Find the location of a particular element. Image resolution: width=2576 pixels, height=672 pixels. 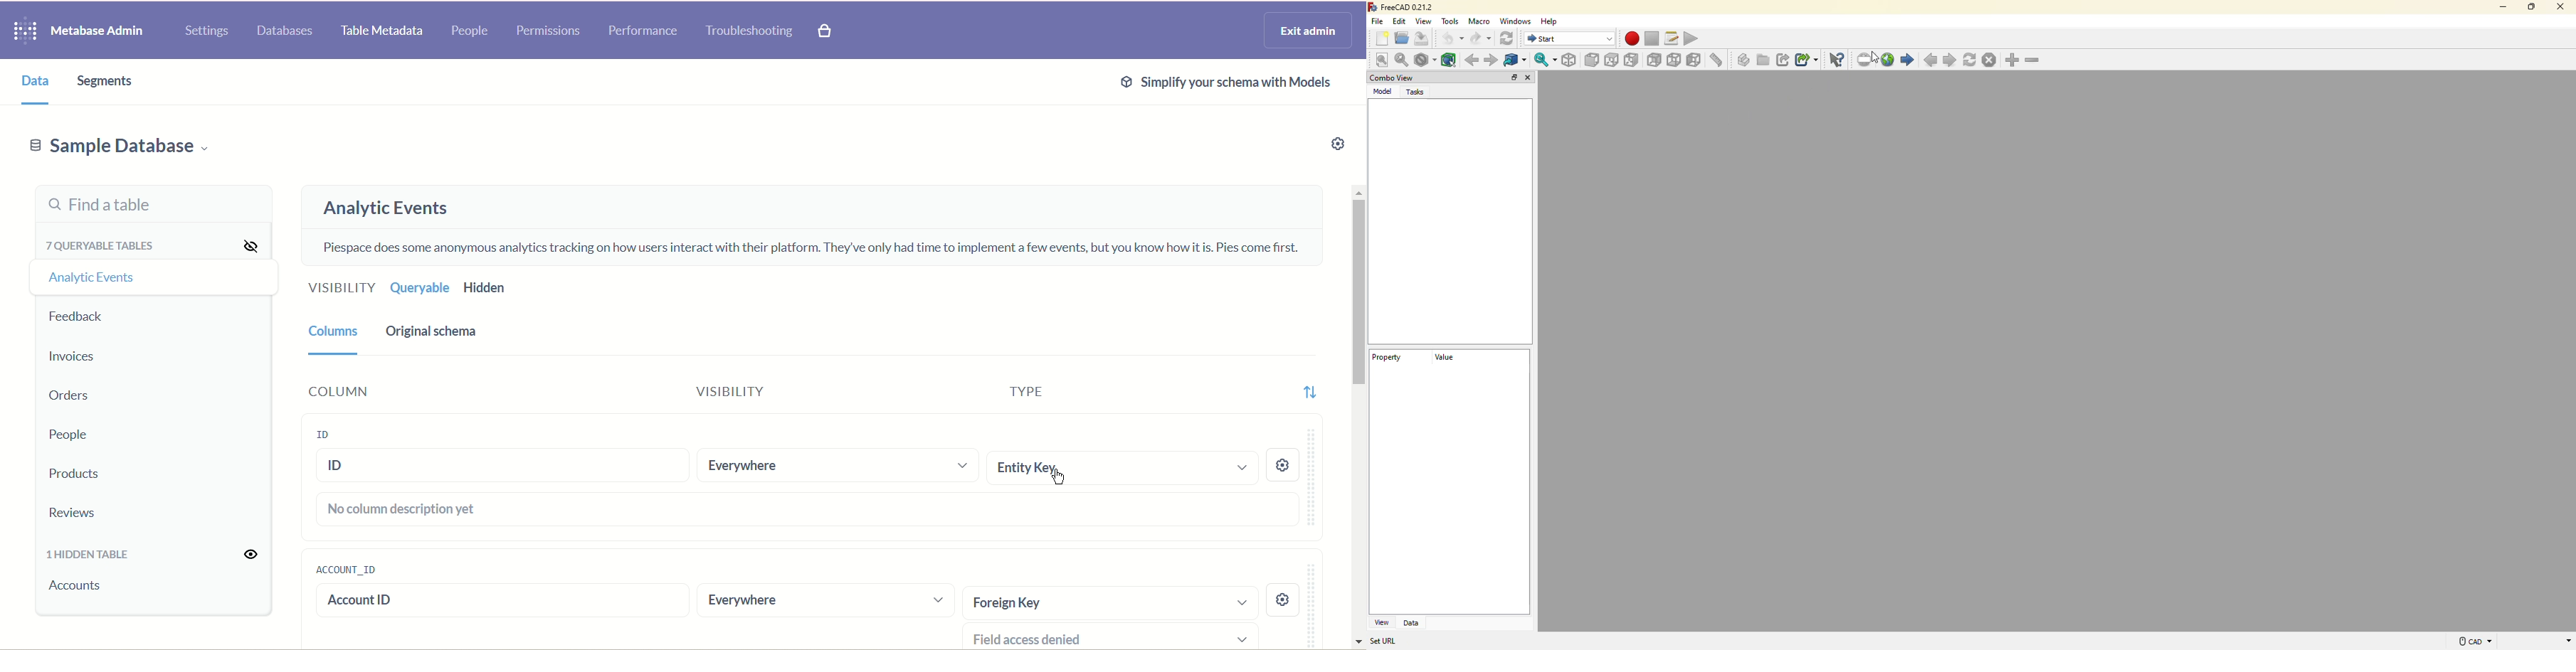

make link is located at coordinates (1784, 60).